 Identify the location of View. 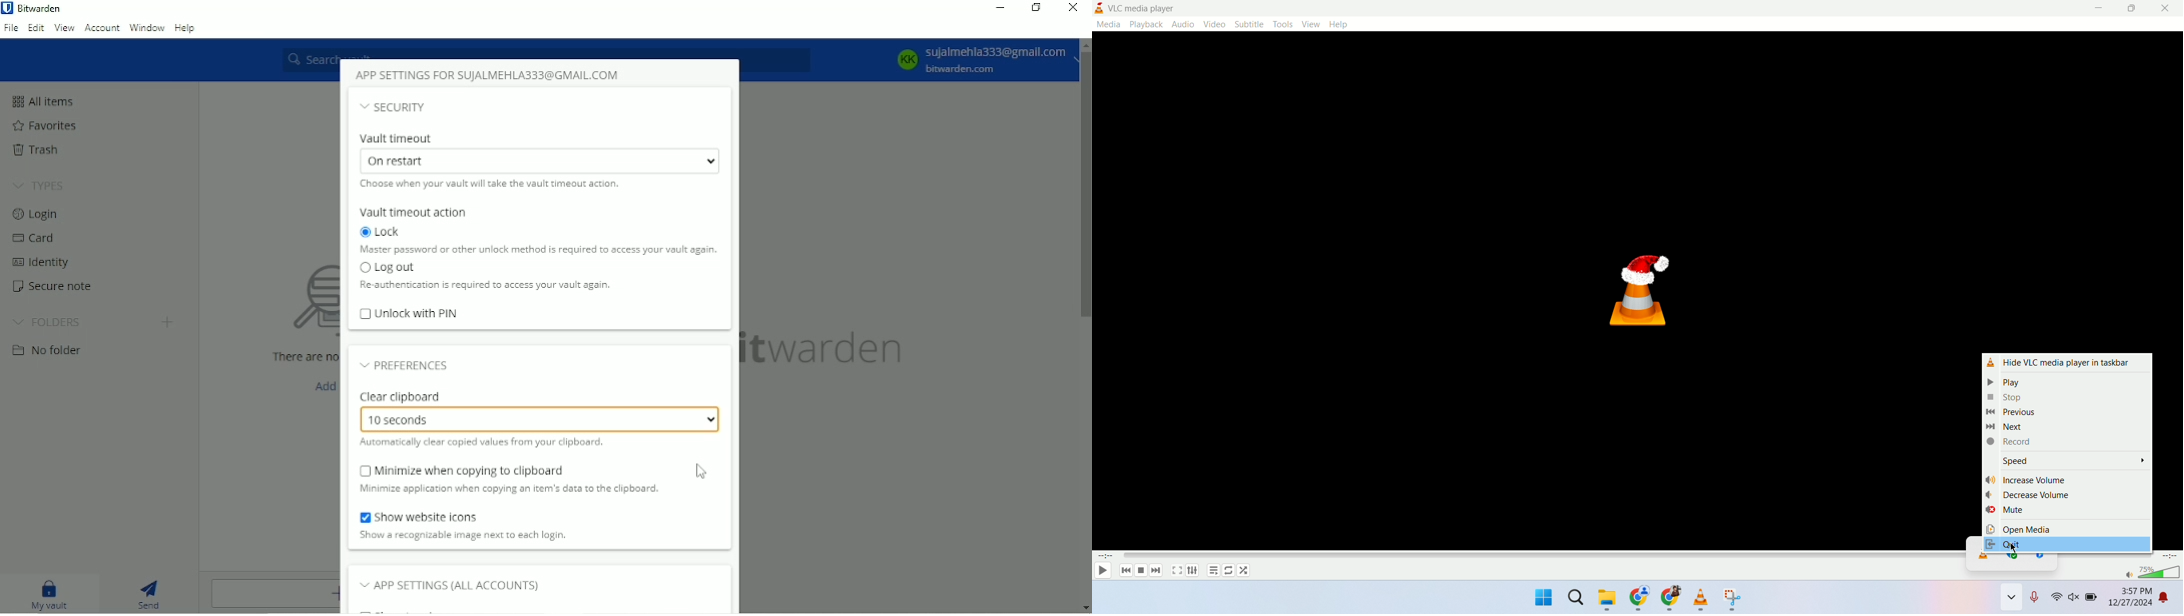
(65, 27).